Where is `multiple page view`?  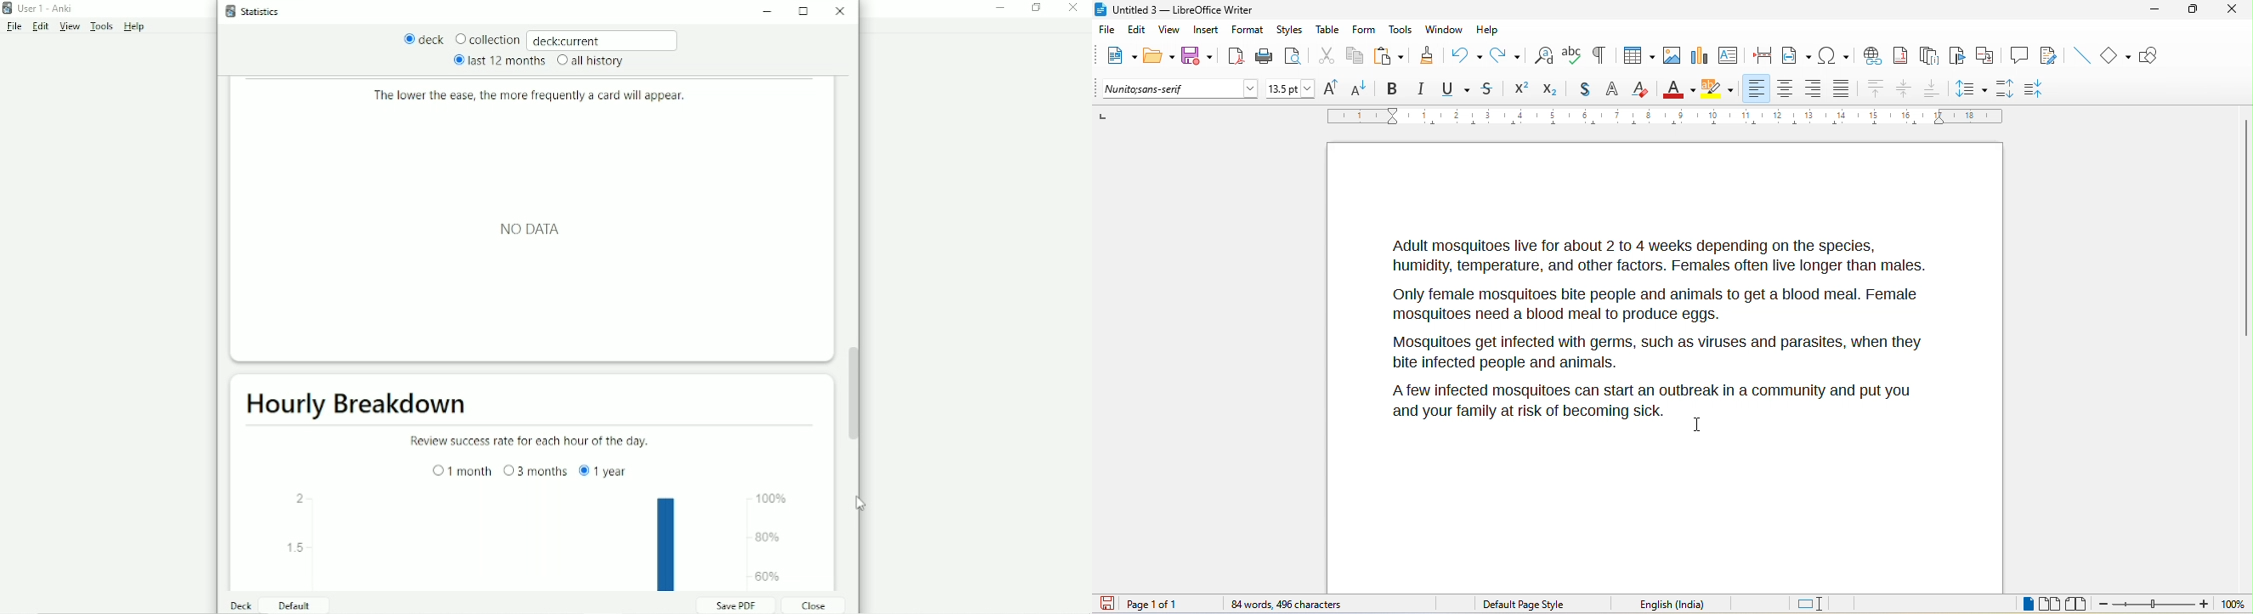
multiple page view is located at coordinates (2050, 605).